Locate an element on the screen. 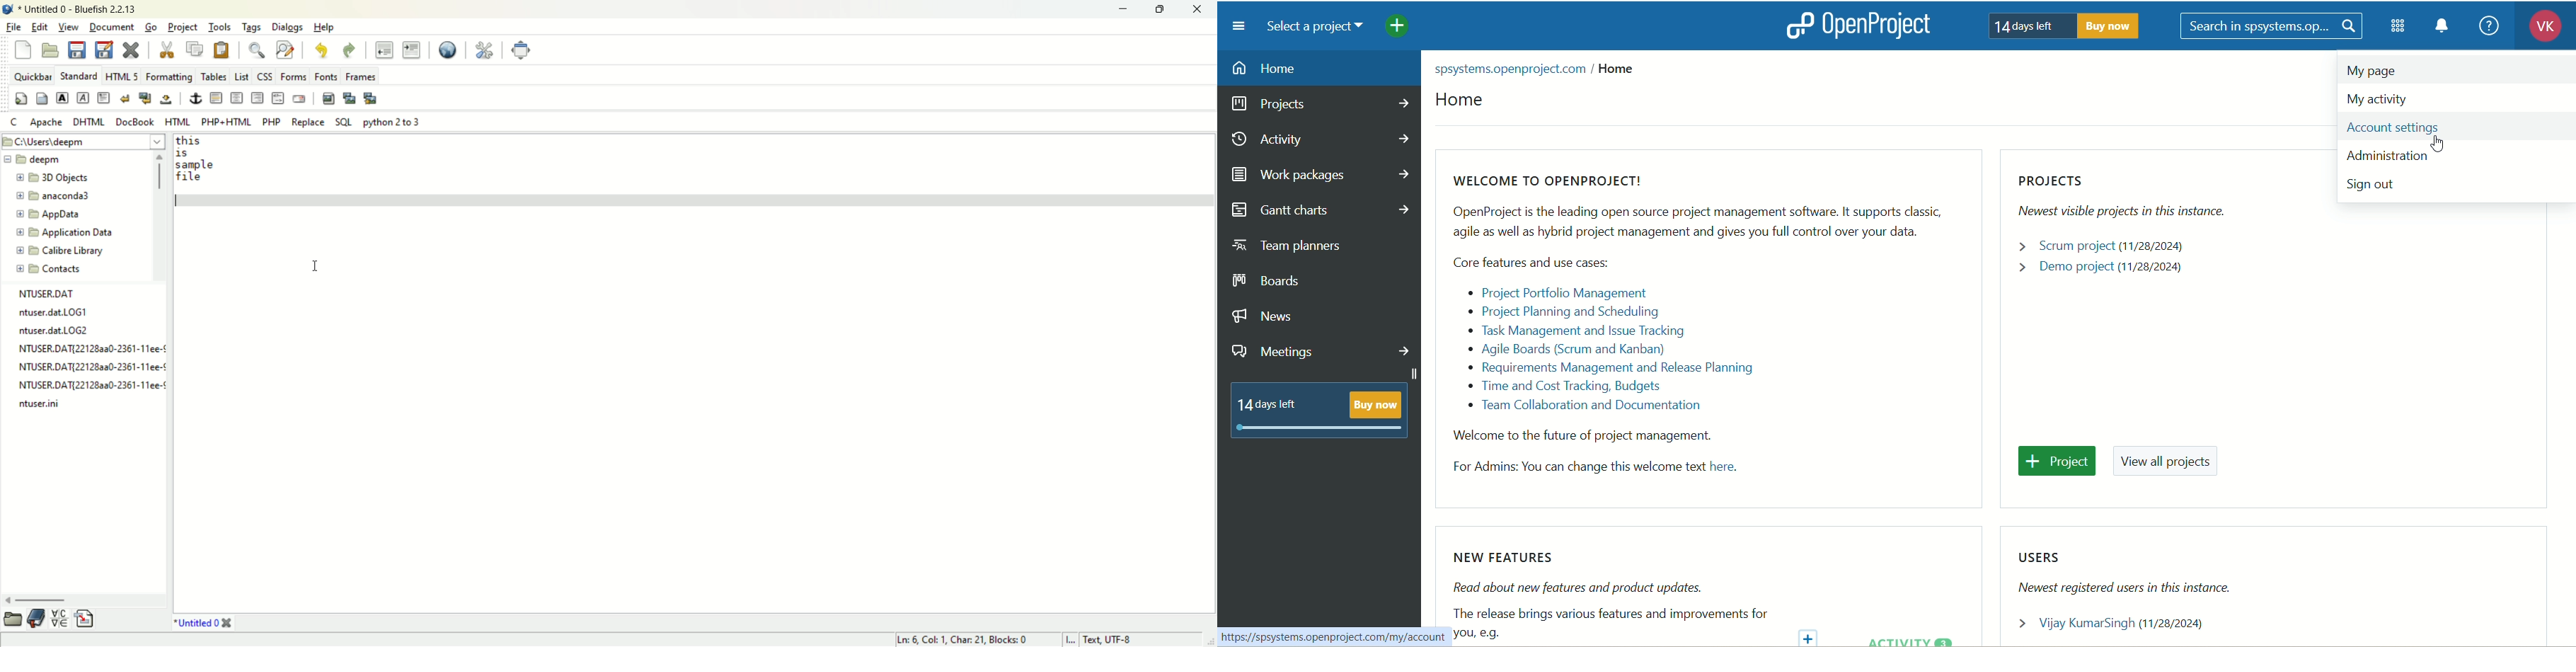 Image resolution: width=2576 pixels, height=672 pixels. save is located at coordinates (75, 48).